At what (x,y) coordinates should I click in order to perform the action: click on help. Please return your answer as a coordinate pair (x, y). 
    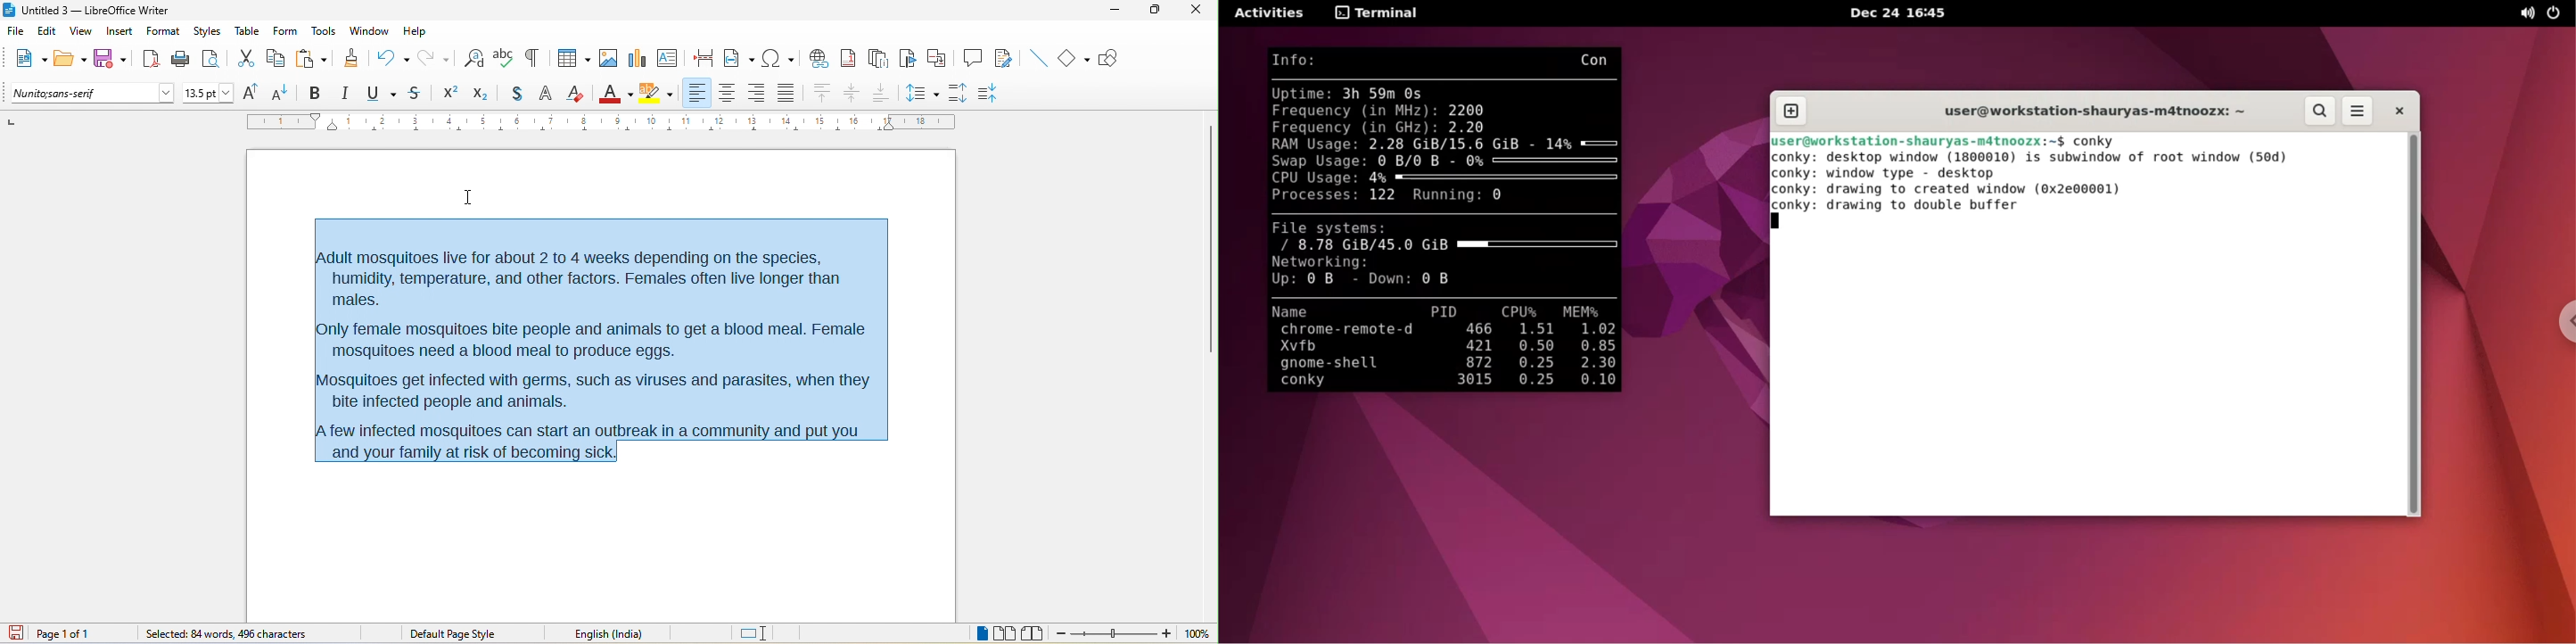
    Looking at the image, I should click on (414, 30).